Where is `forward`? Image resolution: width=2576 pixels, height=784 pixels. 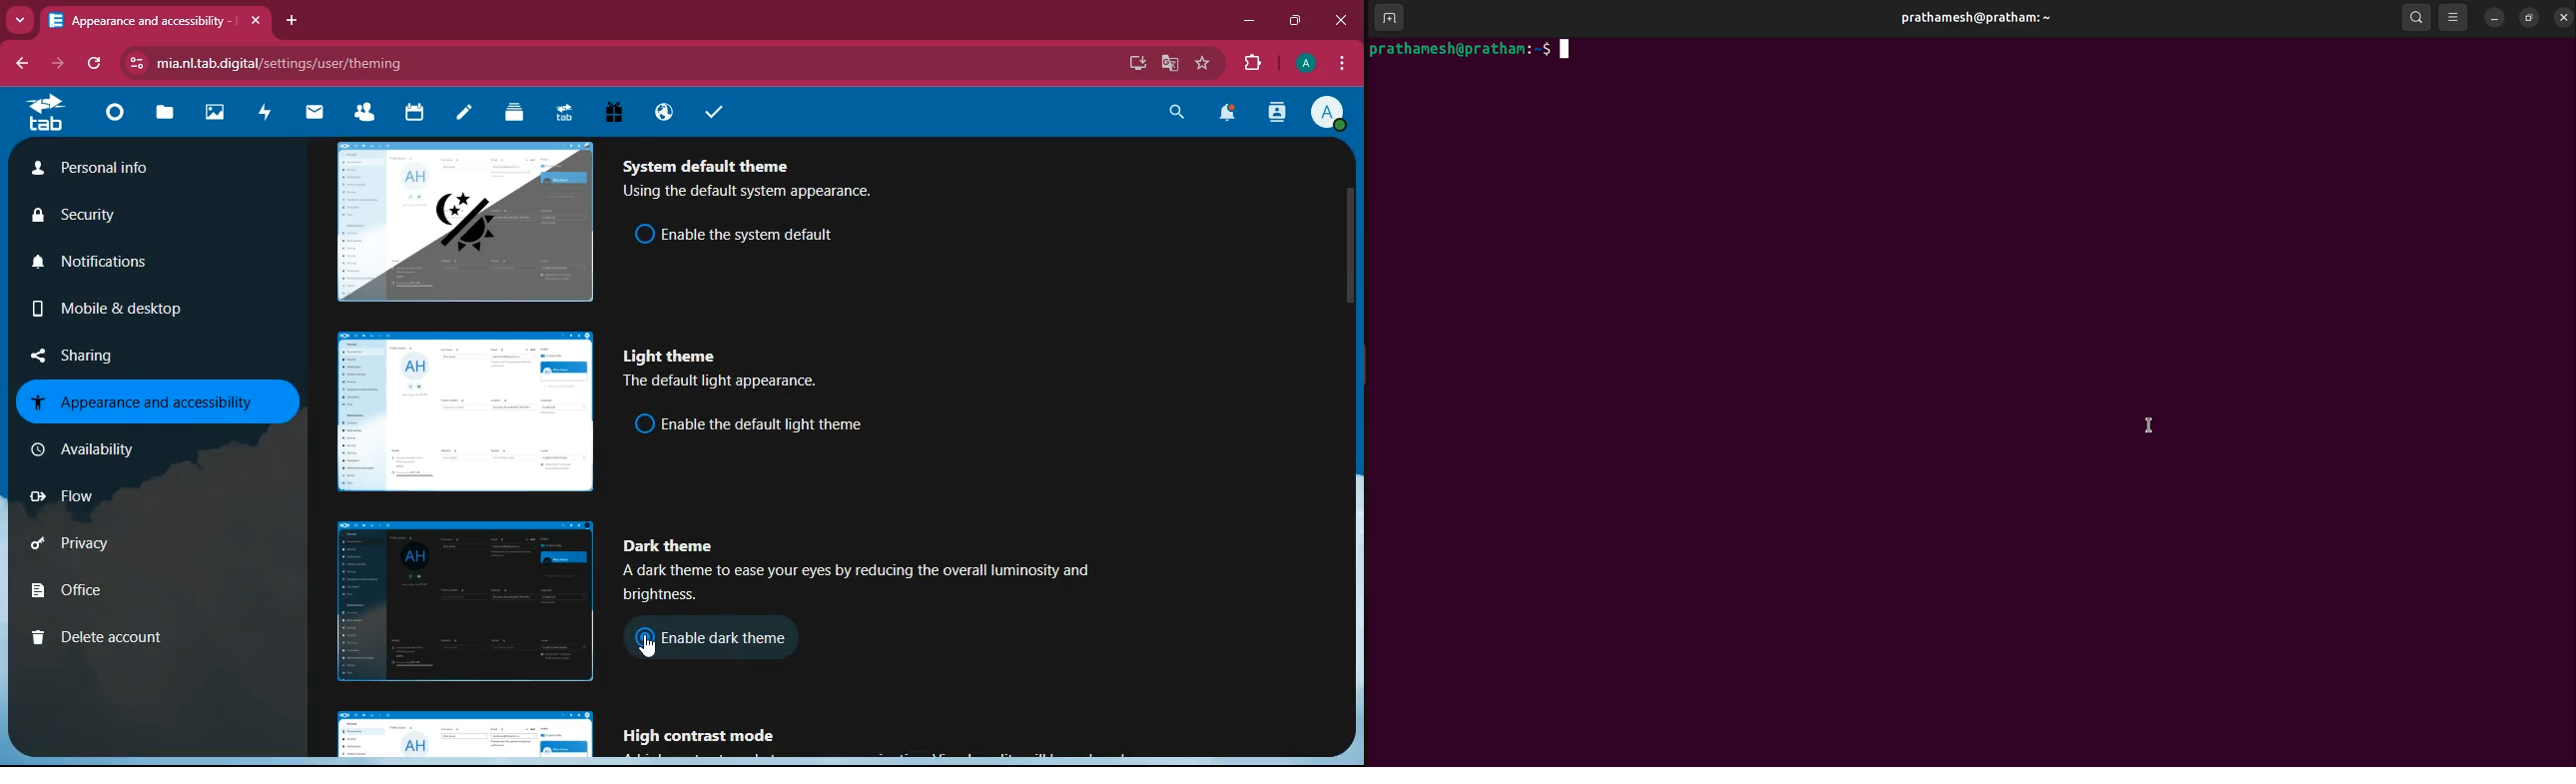 forward is located at coordinates (60, 64).